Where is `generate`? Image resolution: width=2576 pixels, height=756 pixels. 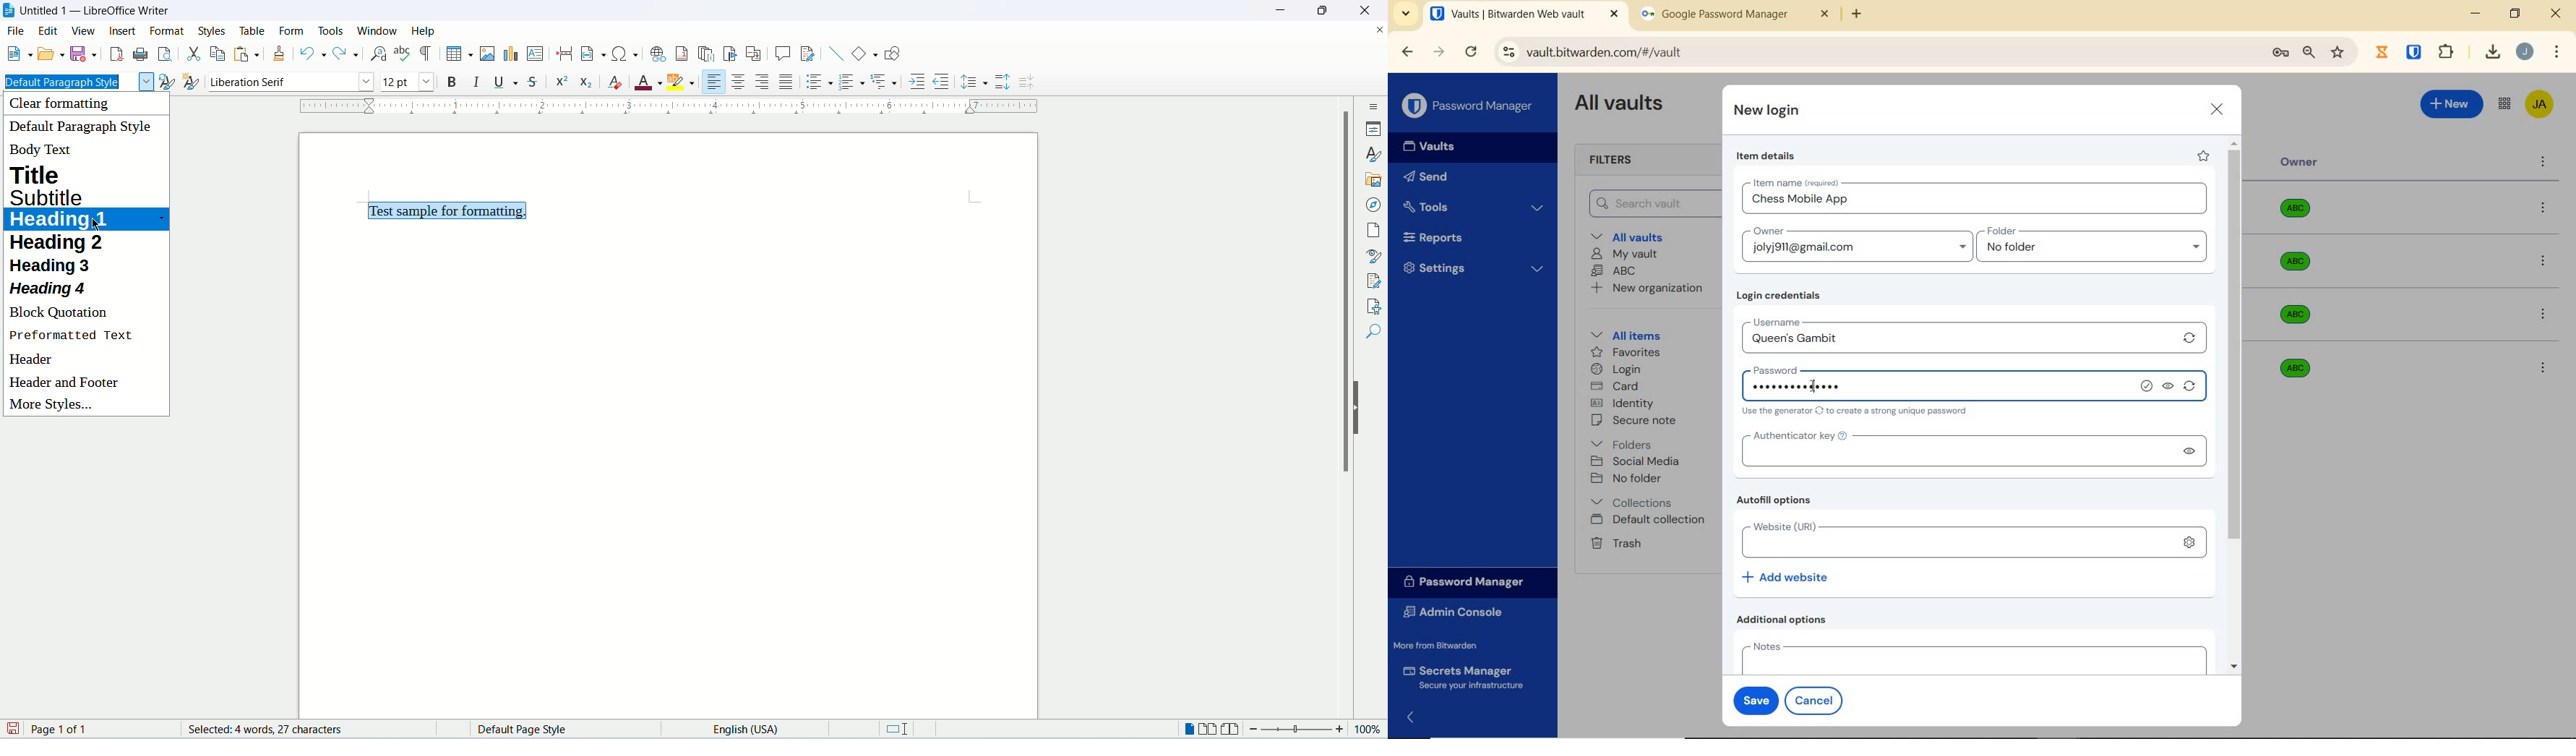
generate is located at coordinates (2190, 338).